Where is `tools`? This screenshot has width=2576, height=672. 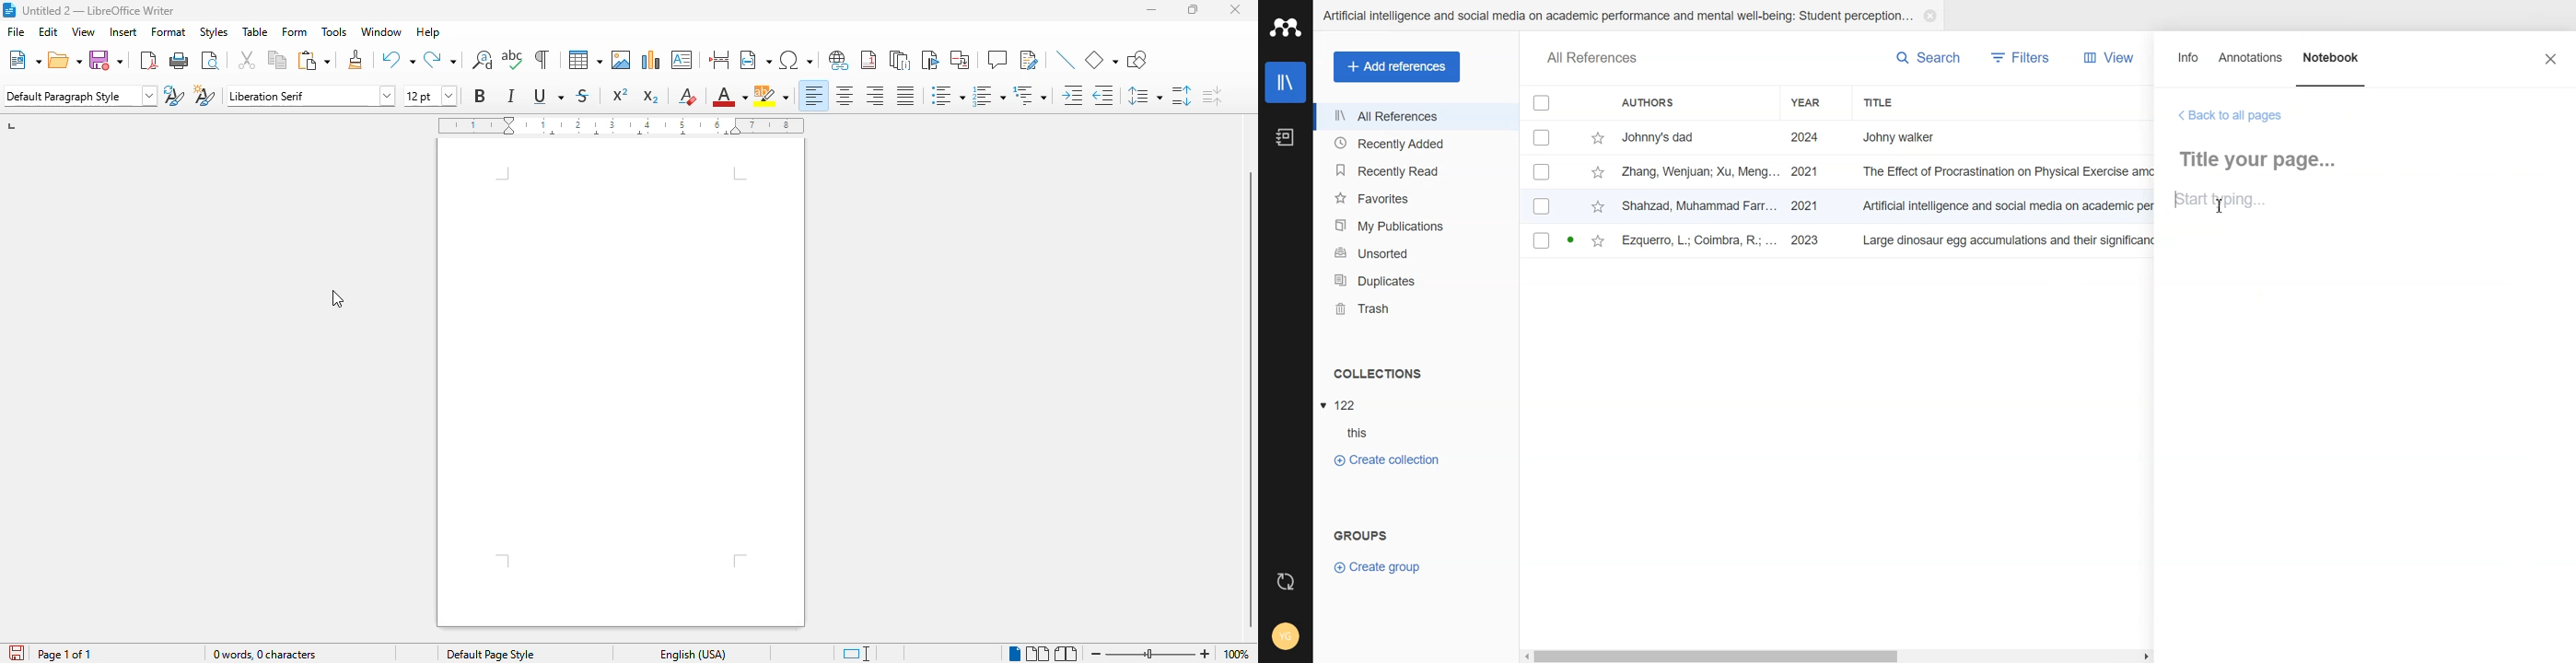 tools is located at coordinates (334, 31).